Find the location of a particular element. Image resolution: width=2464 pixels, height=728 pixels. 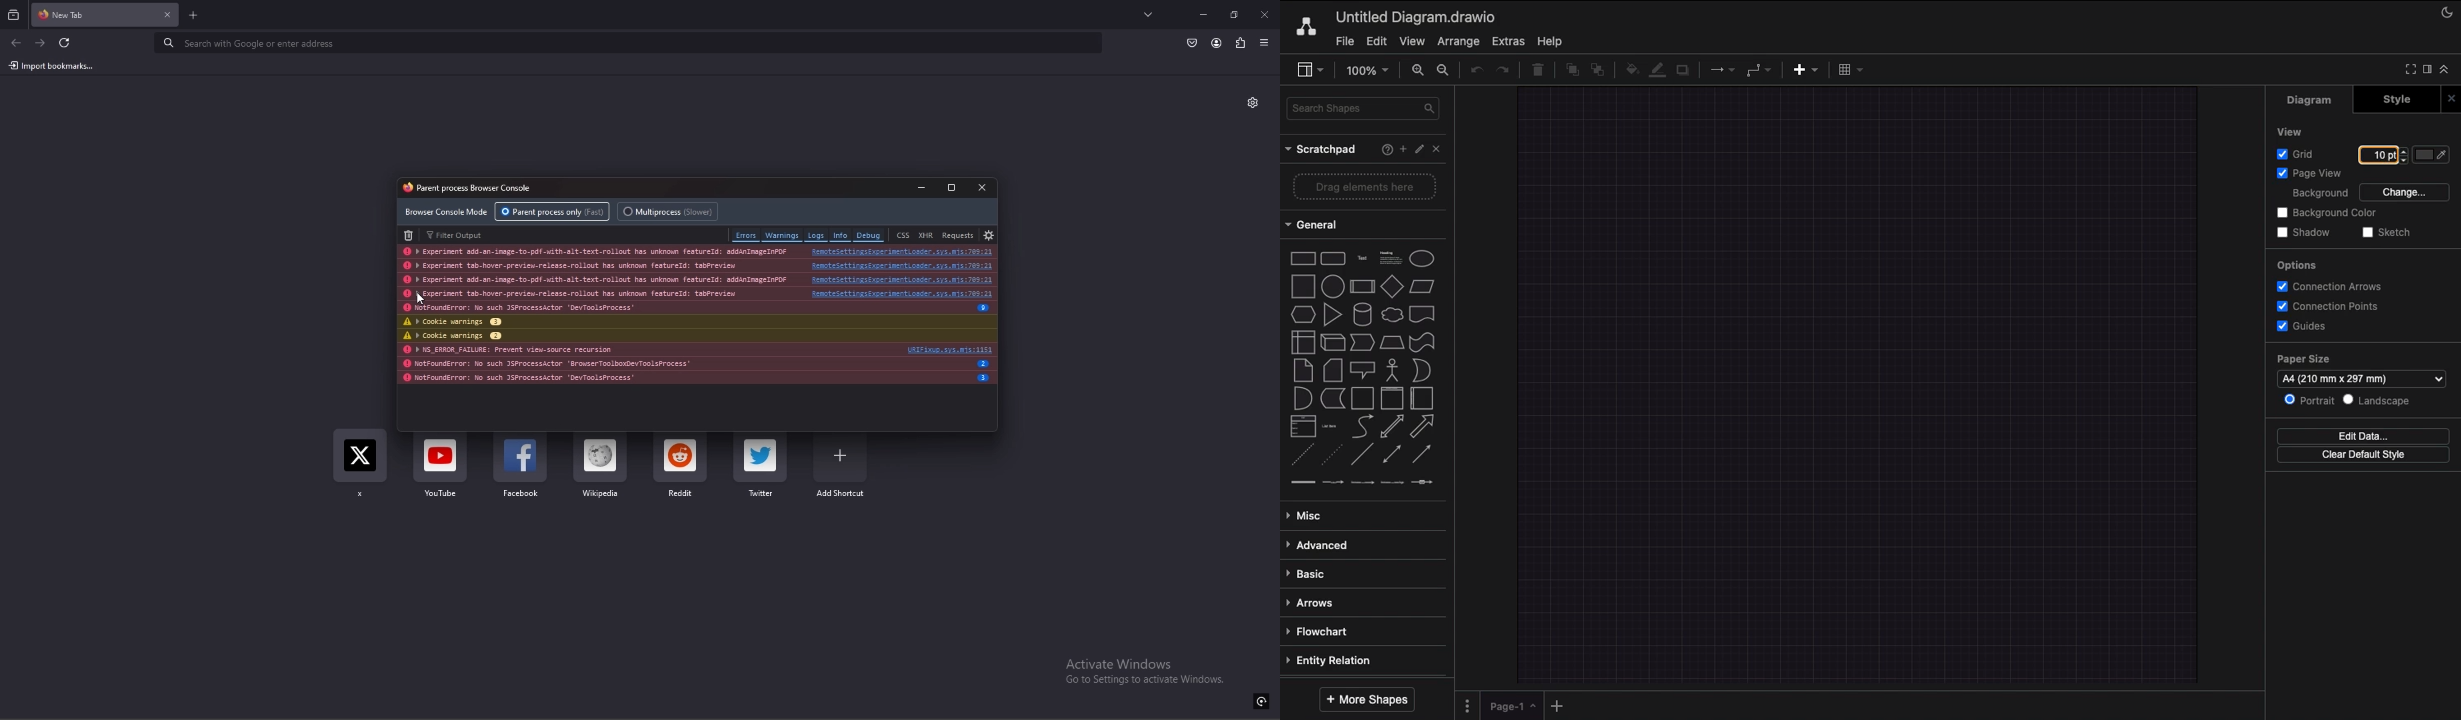

filter output is located at coordinates (457, 234).